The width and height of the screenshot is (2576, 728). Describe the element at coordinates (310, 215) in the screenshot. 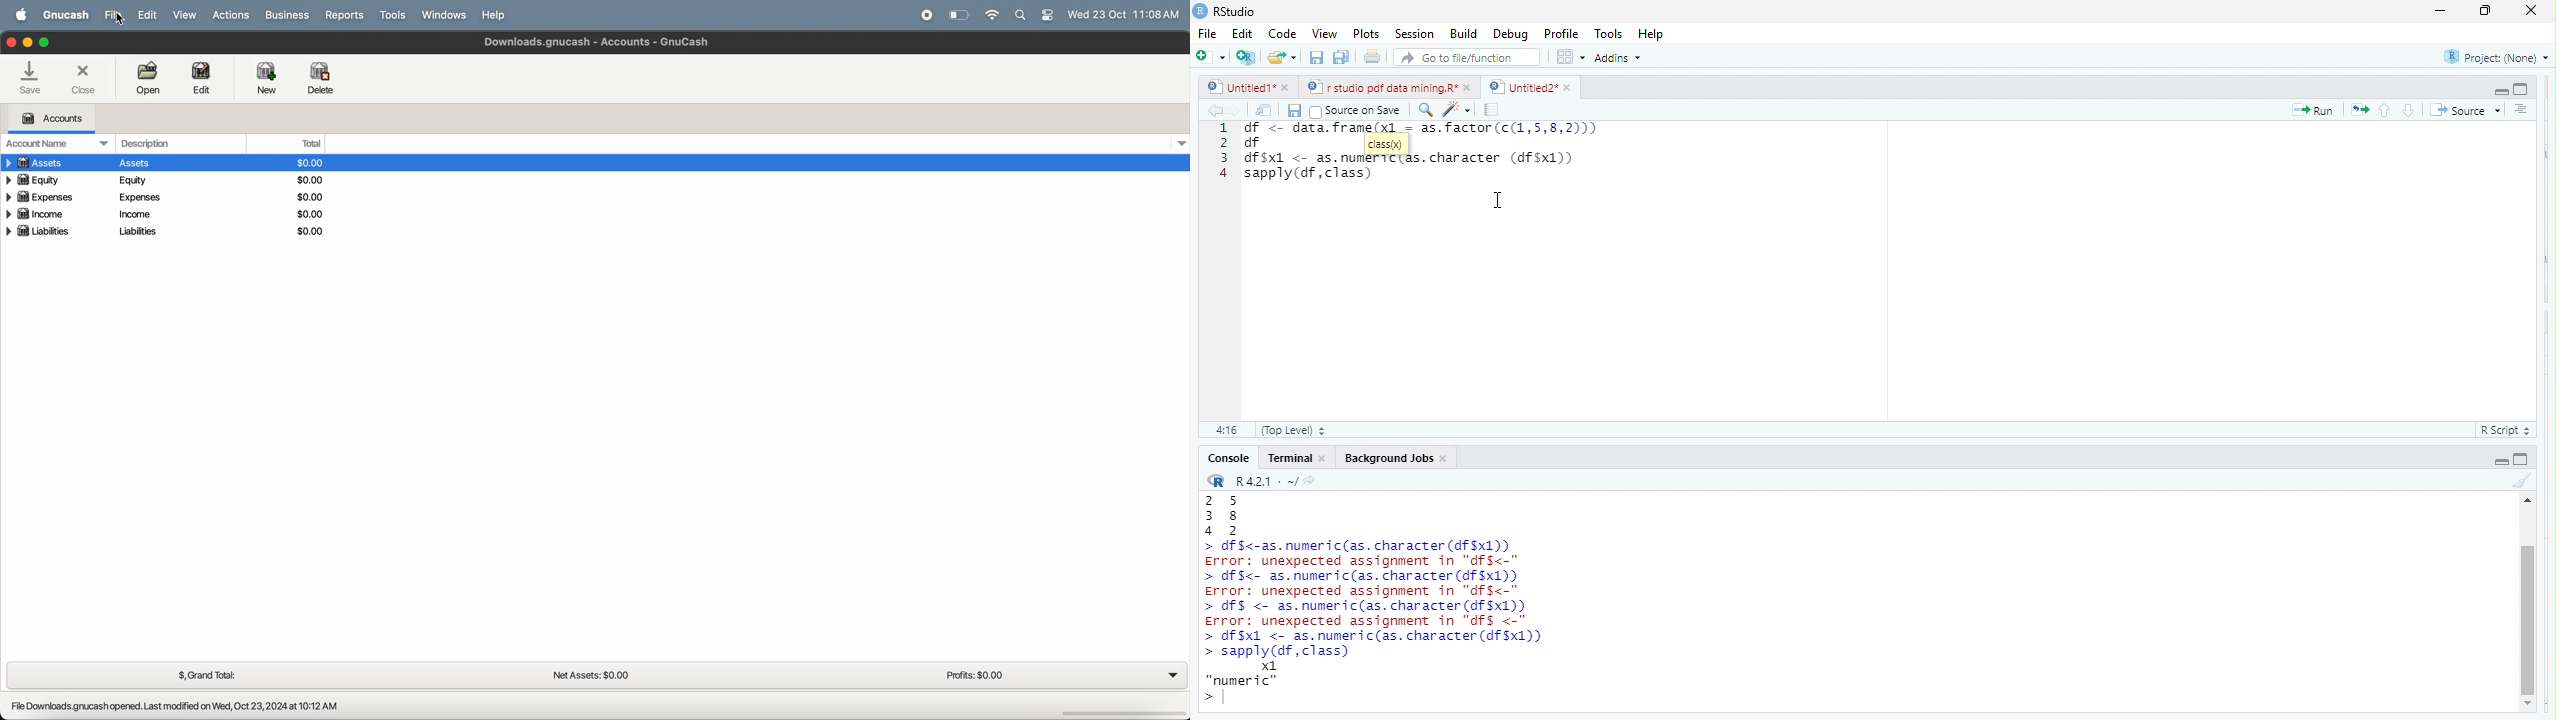

I see `dollars` at that location.